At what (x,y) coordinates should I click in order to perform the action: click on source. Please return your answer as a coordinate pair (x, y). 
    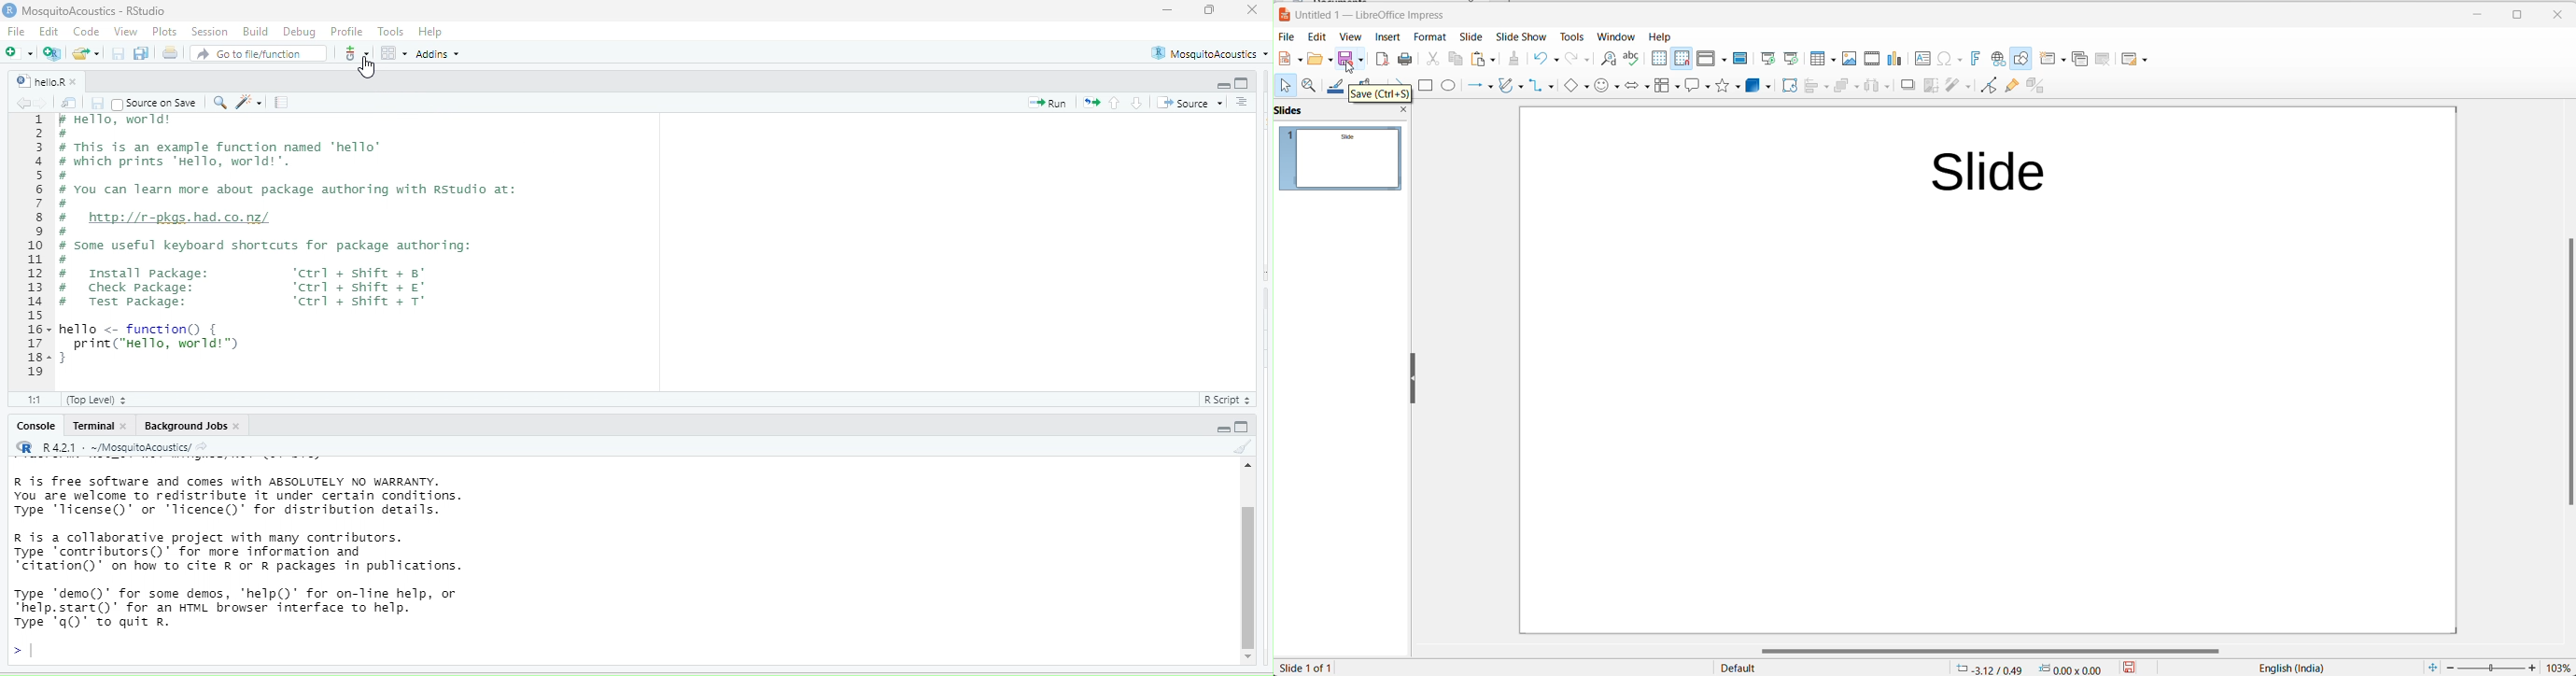
    Looking at the image, I should click on (1189, 103).